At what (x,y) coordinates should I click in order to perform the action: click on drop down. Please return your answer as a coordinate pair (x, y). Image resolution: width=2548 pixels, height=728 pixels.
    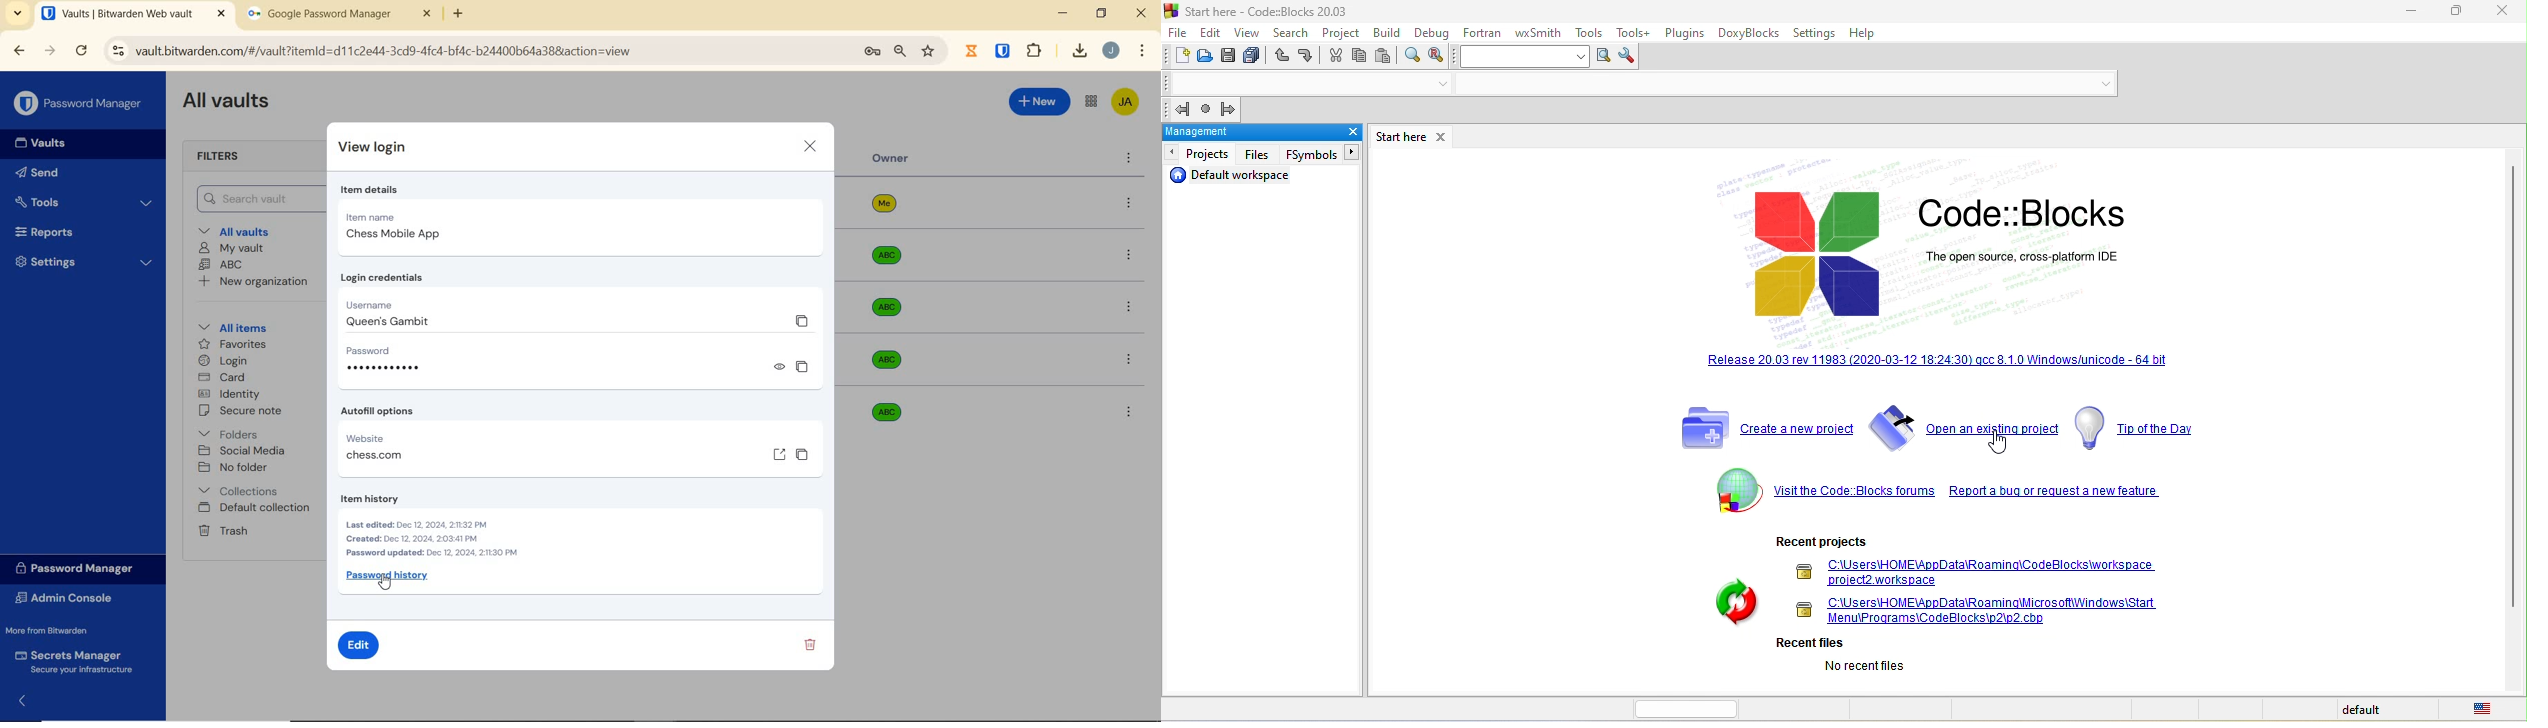
    Looking at the image, I should click on (2103, 83).